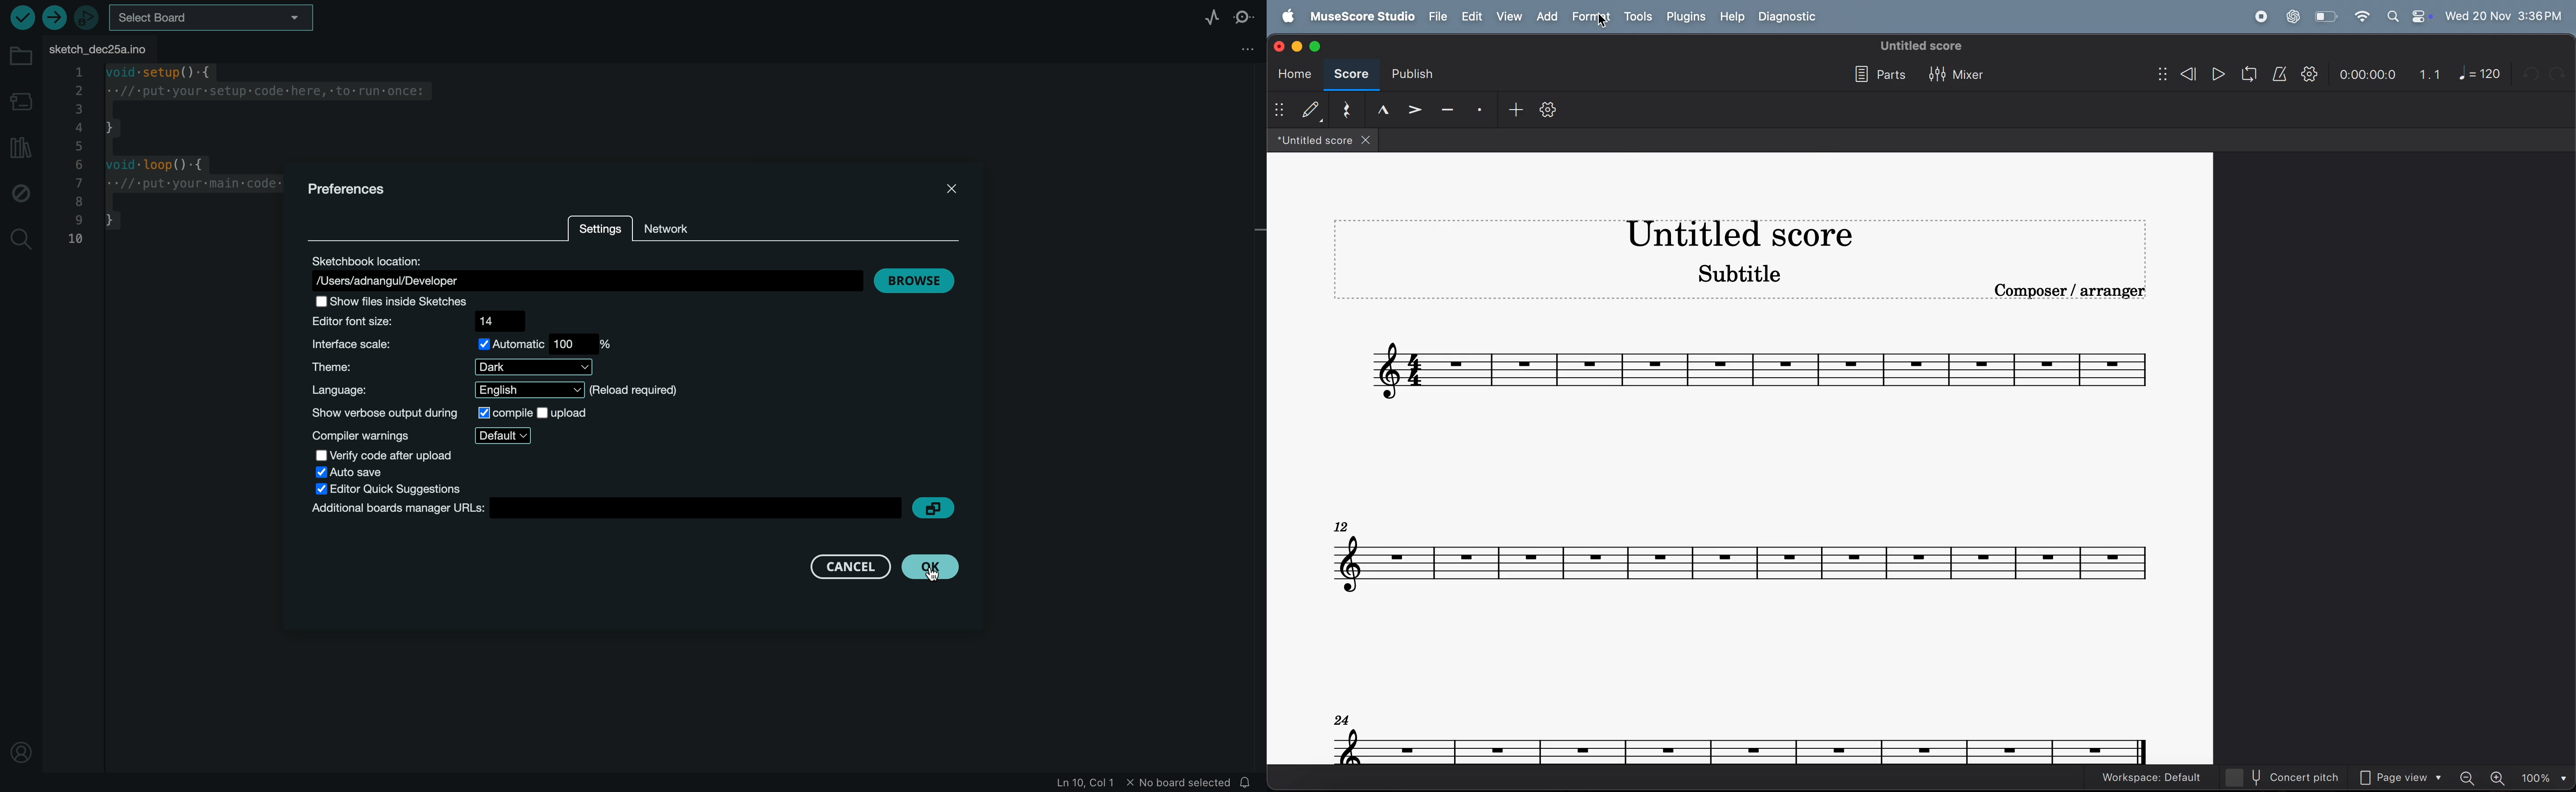 The height and width of the screenshot is (812, 2576). What do you see at coordinates (1417, 110) in the screenshot?
I see `accent` at bounding box center [1417, 110].